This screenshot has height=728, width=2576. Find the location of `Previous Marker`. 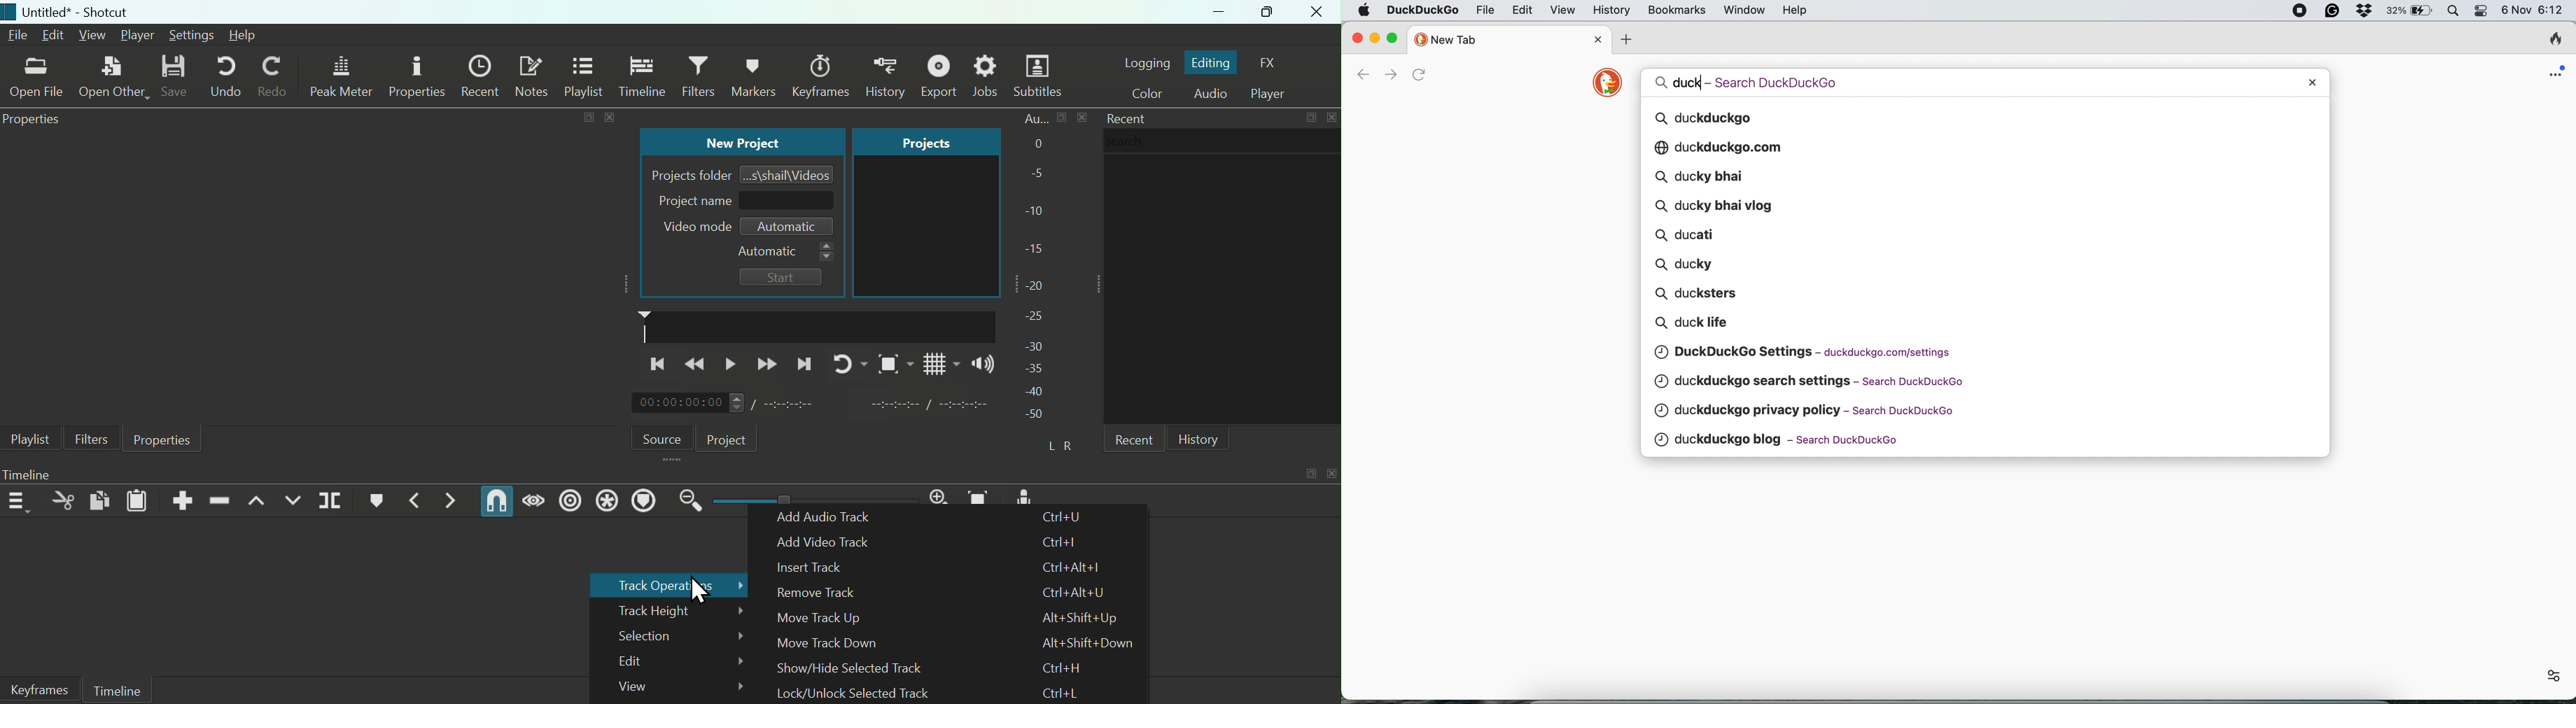

Previous Marker is located at coordinates (419, 500).